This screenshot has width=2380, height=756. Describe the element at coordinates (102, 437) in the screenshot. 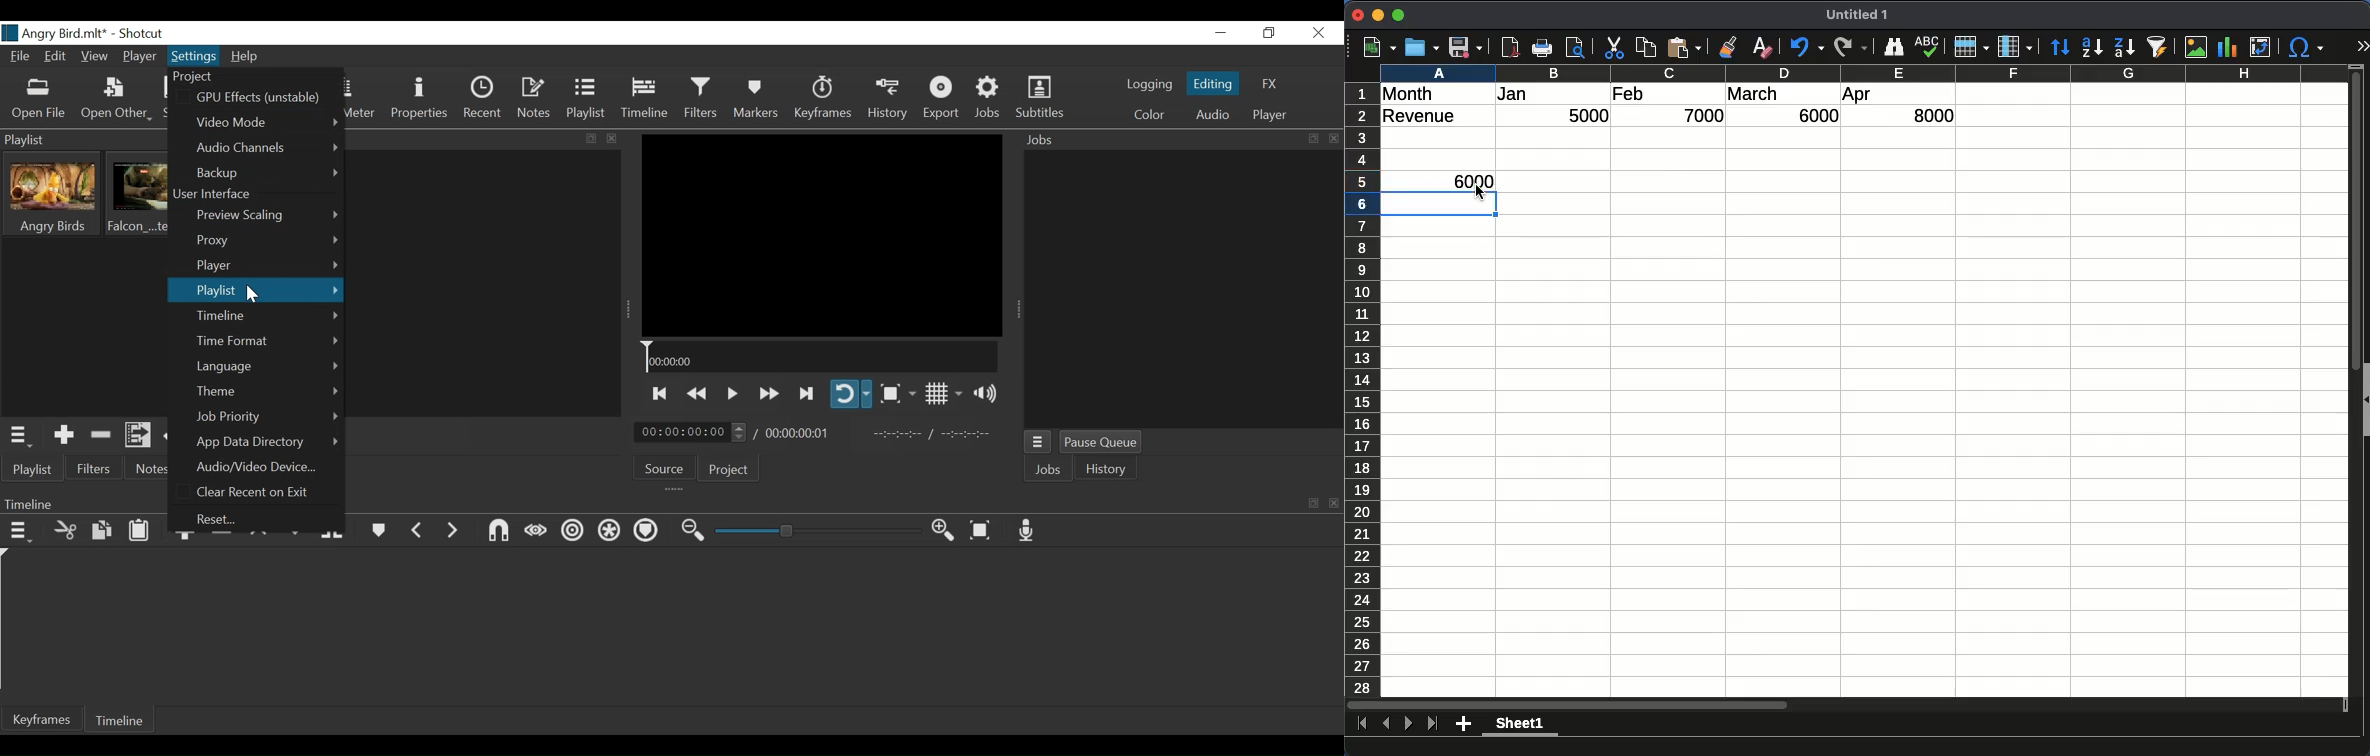

I see `Remove cut` at that location.